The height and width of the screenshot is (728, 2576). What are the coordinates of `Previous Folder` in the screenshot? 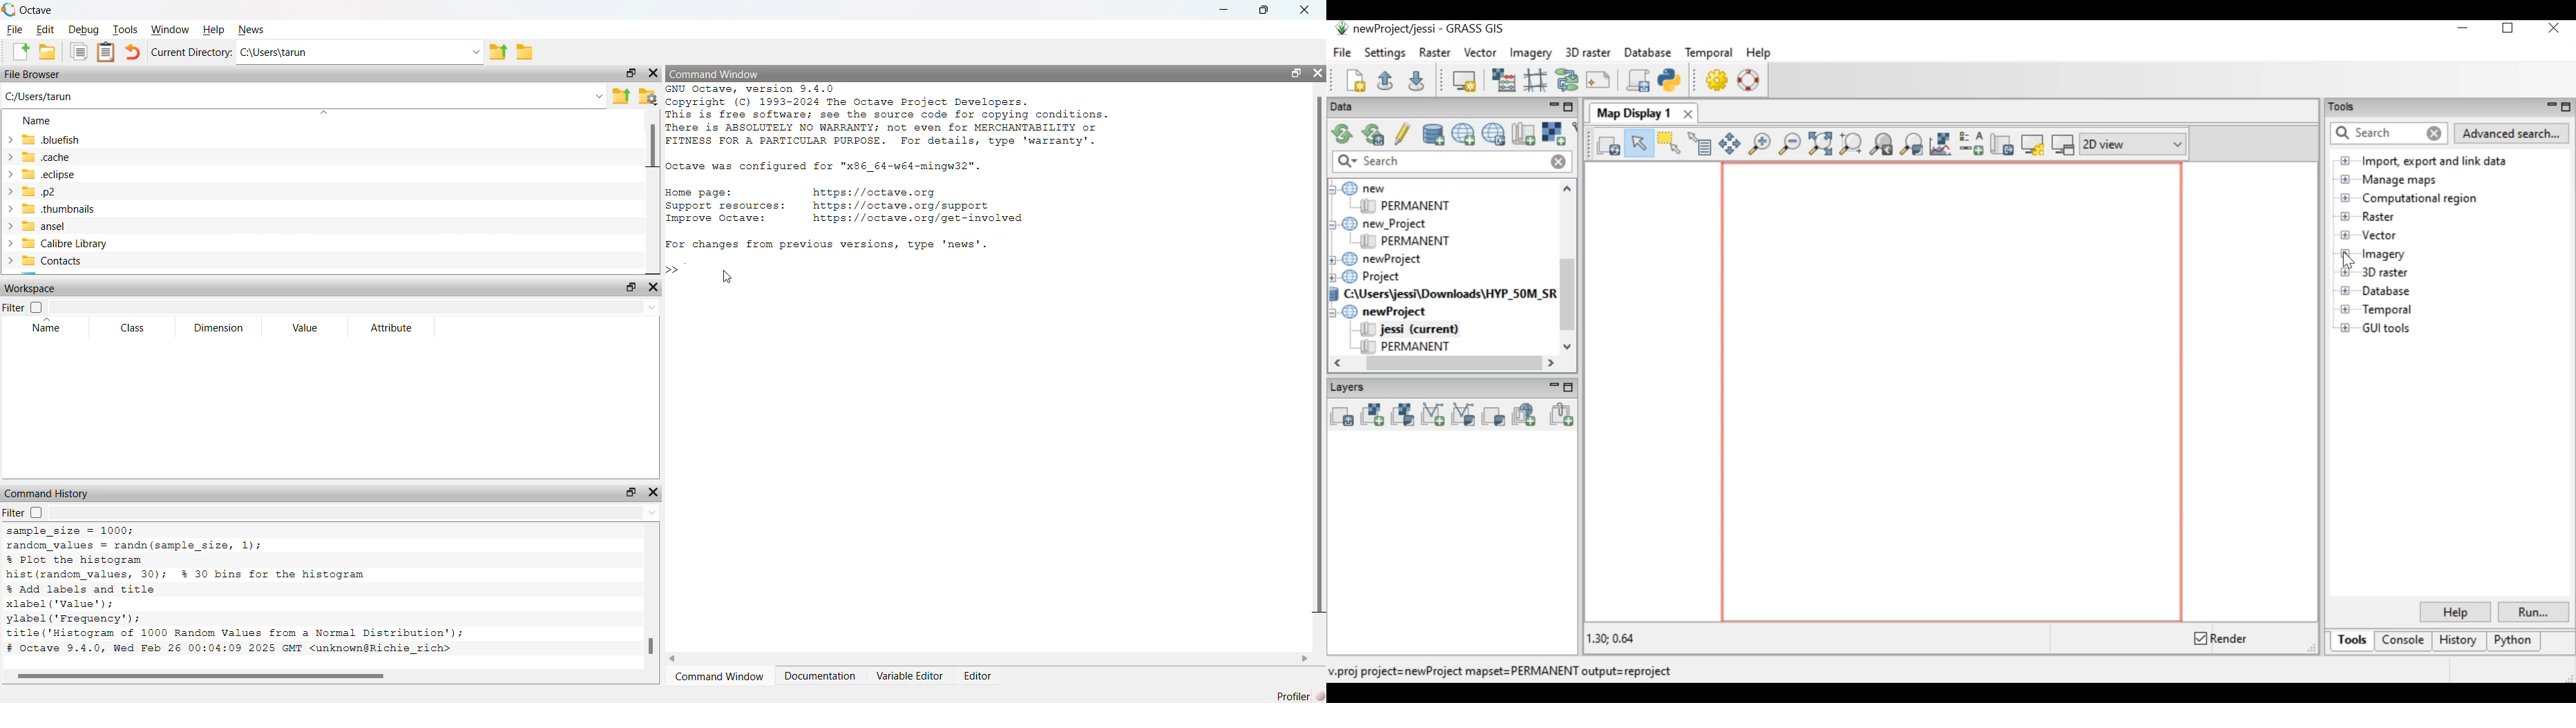 It's located at (499, 53).